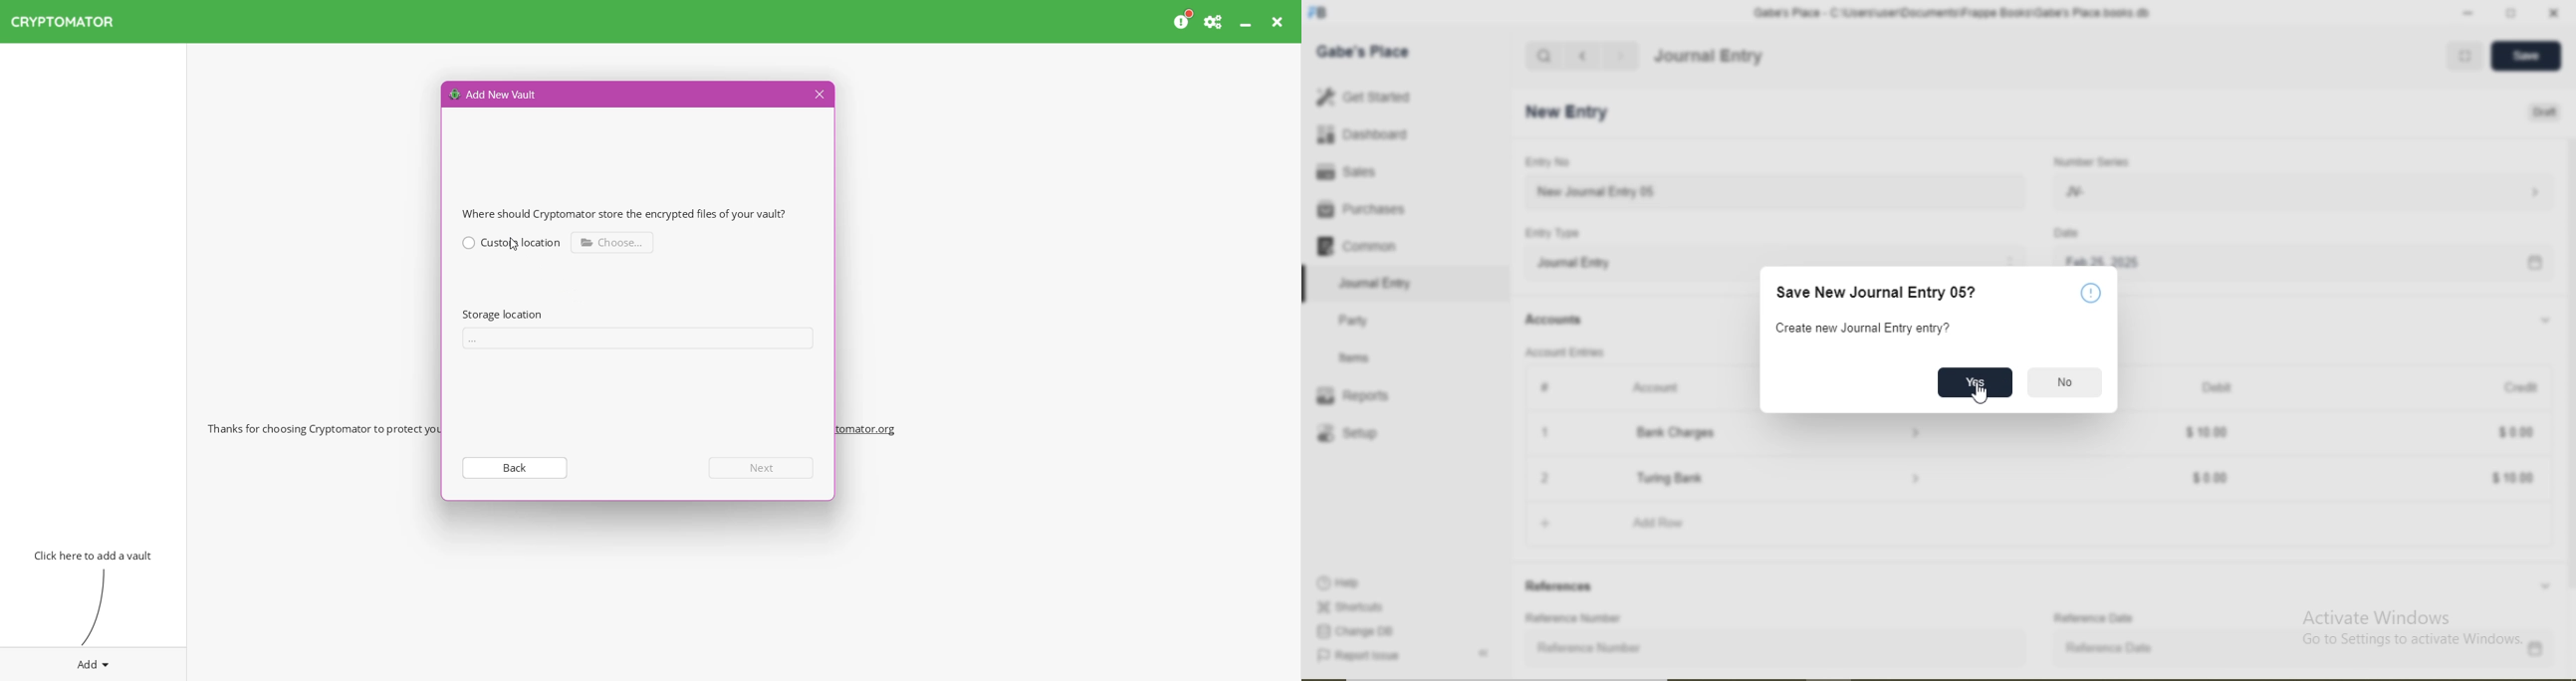  What do you see at coordinates (818, 95) in the screenshot?
I see `Close` at bounding box center [818, 95].